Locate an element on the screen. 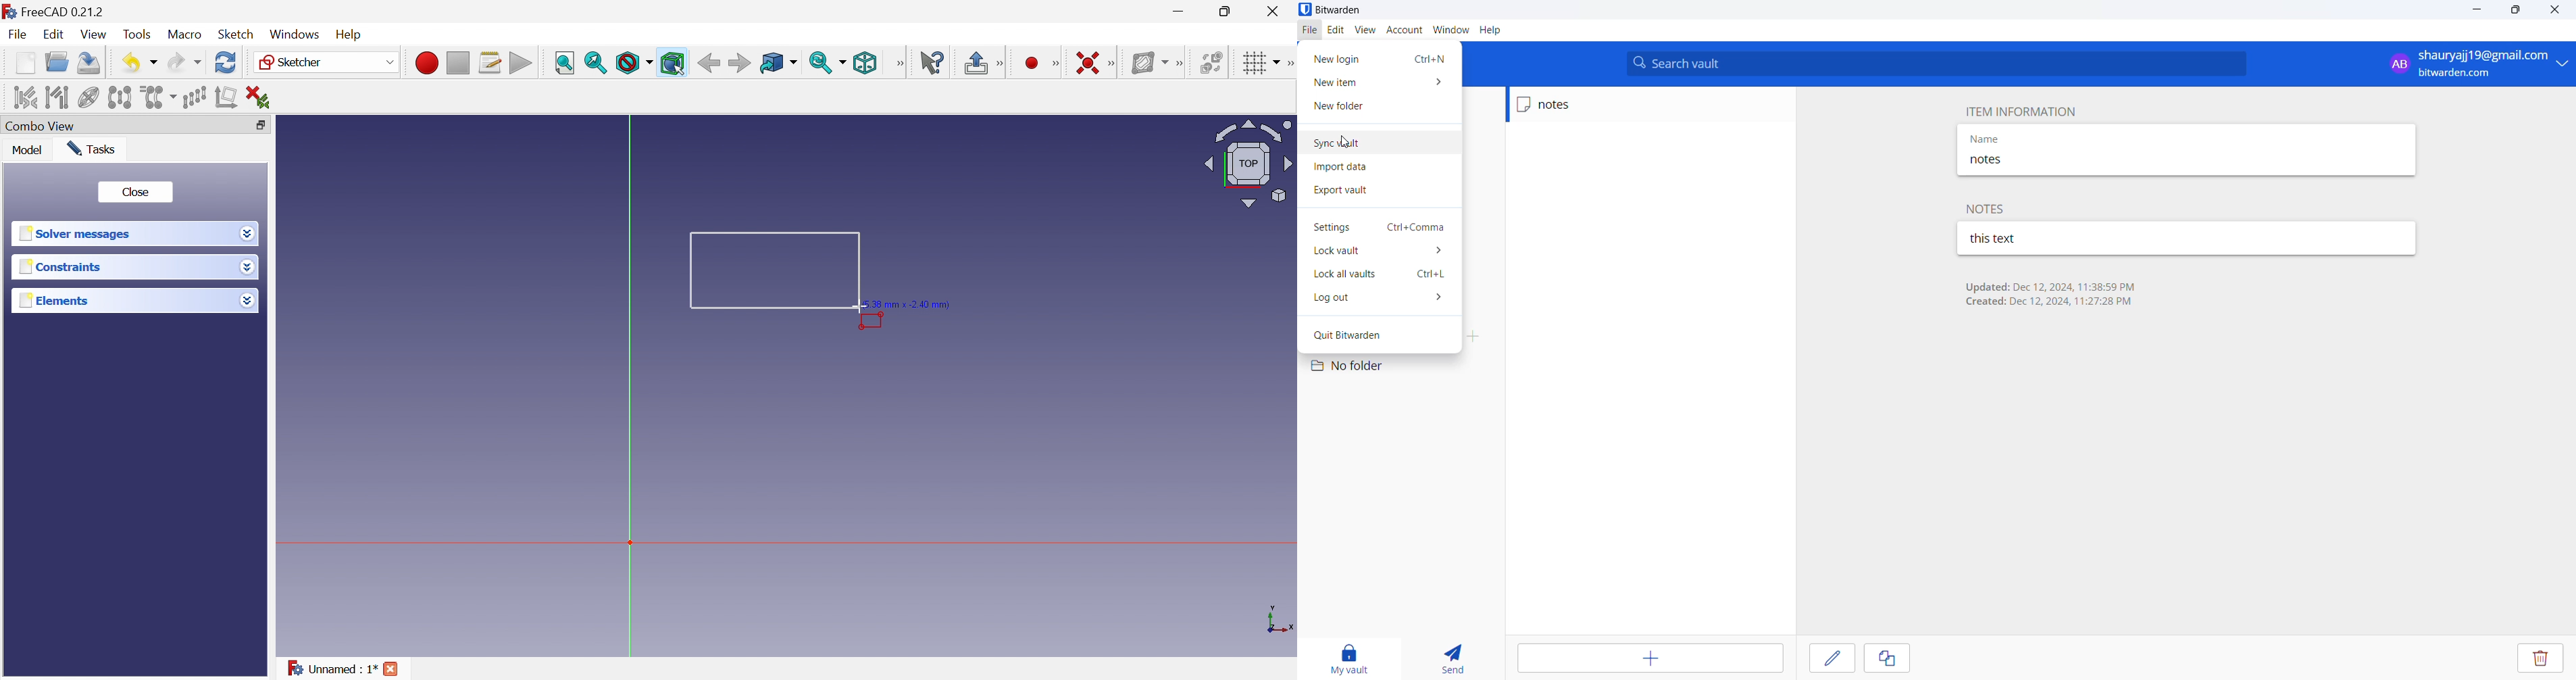 The height and width of the screenshot is (700, 2576). Sketcher edit mode is located at coordinates (1001, 63).